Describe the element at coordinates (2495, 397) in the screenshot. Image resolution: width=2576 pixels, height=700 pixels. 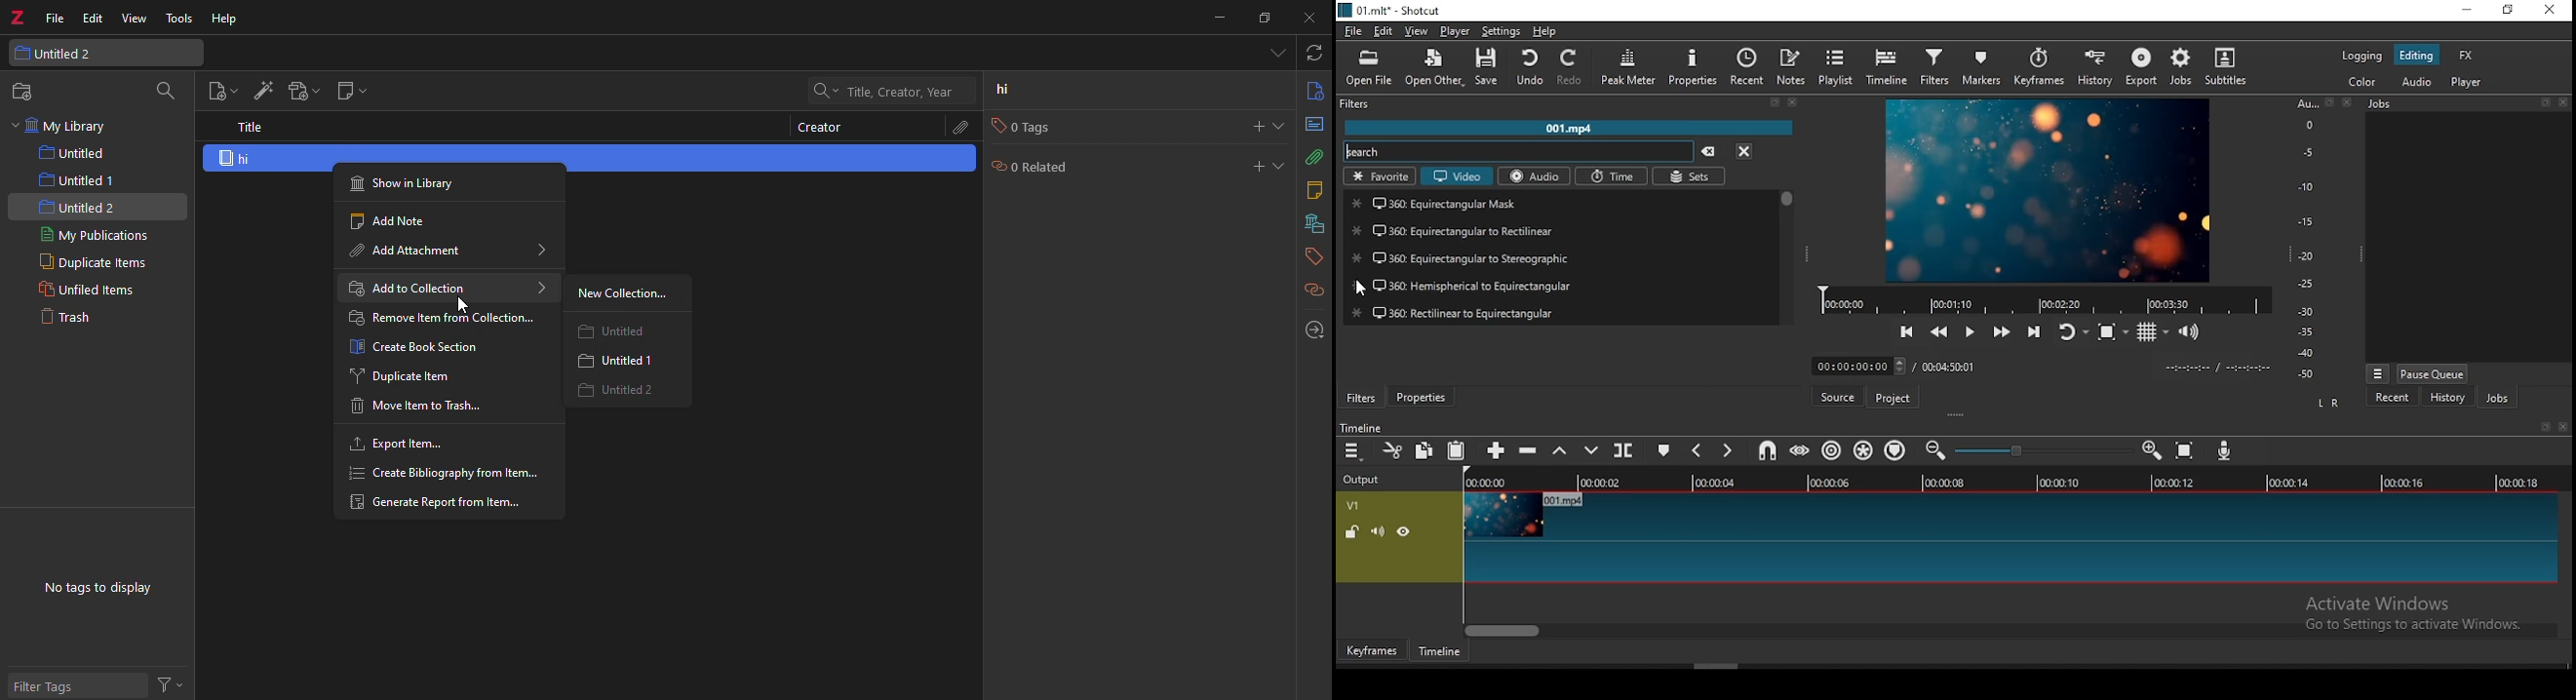
I see `jobs` at that location.